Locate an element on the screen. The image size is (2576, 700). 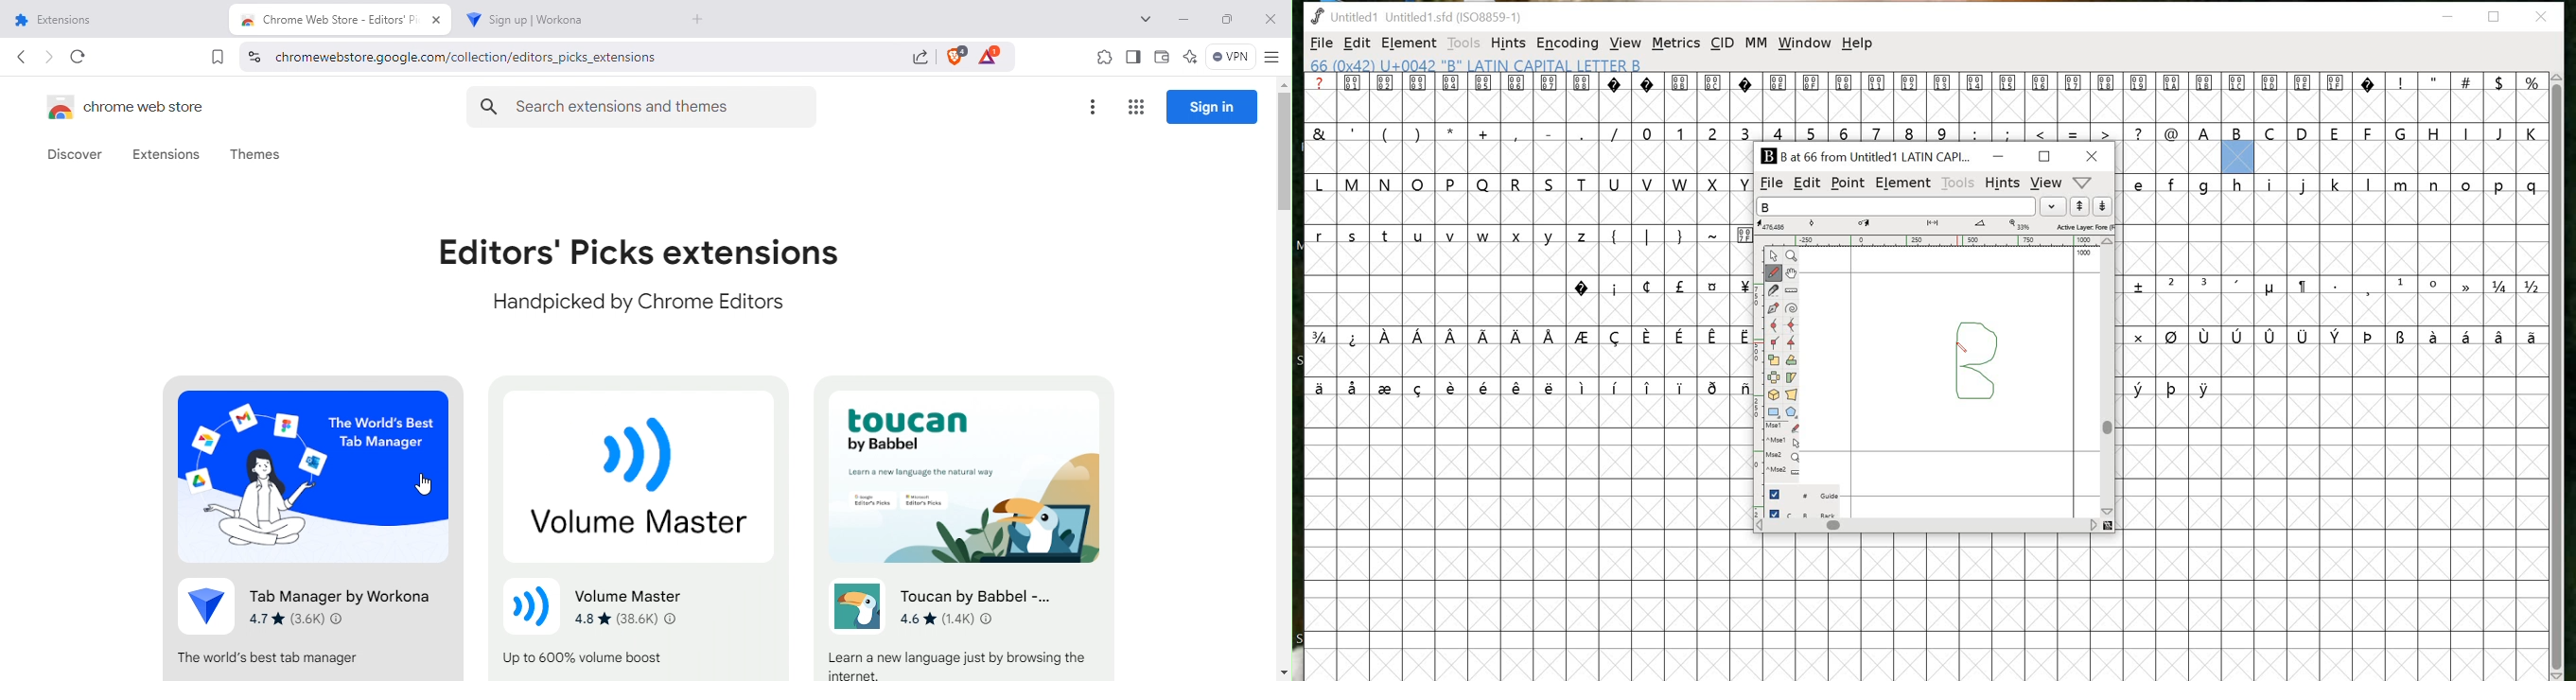
scrollbar is located at coordinates (1933, 526).